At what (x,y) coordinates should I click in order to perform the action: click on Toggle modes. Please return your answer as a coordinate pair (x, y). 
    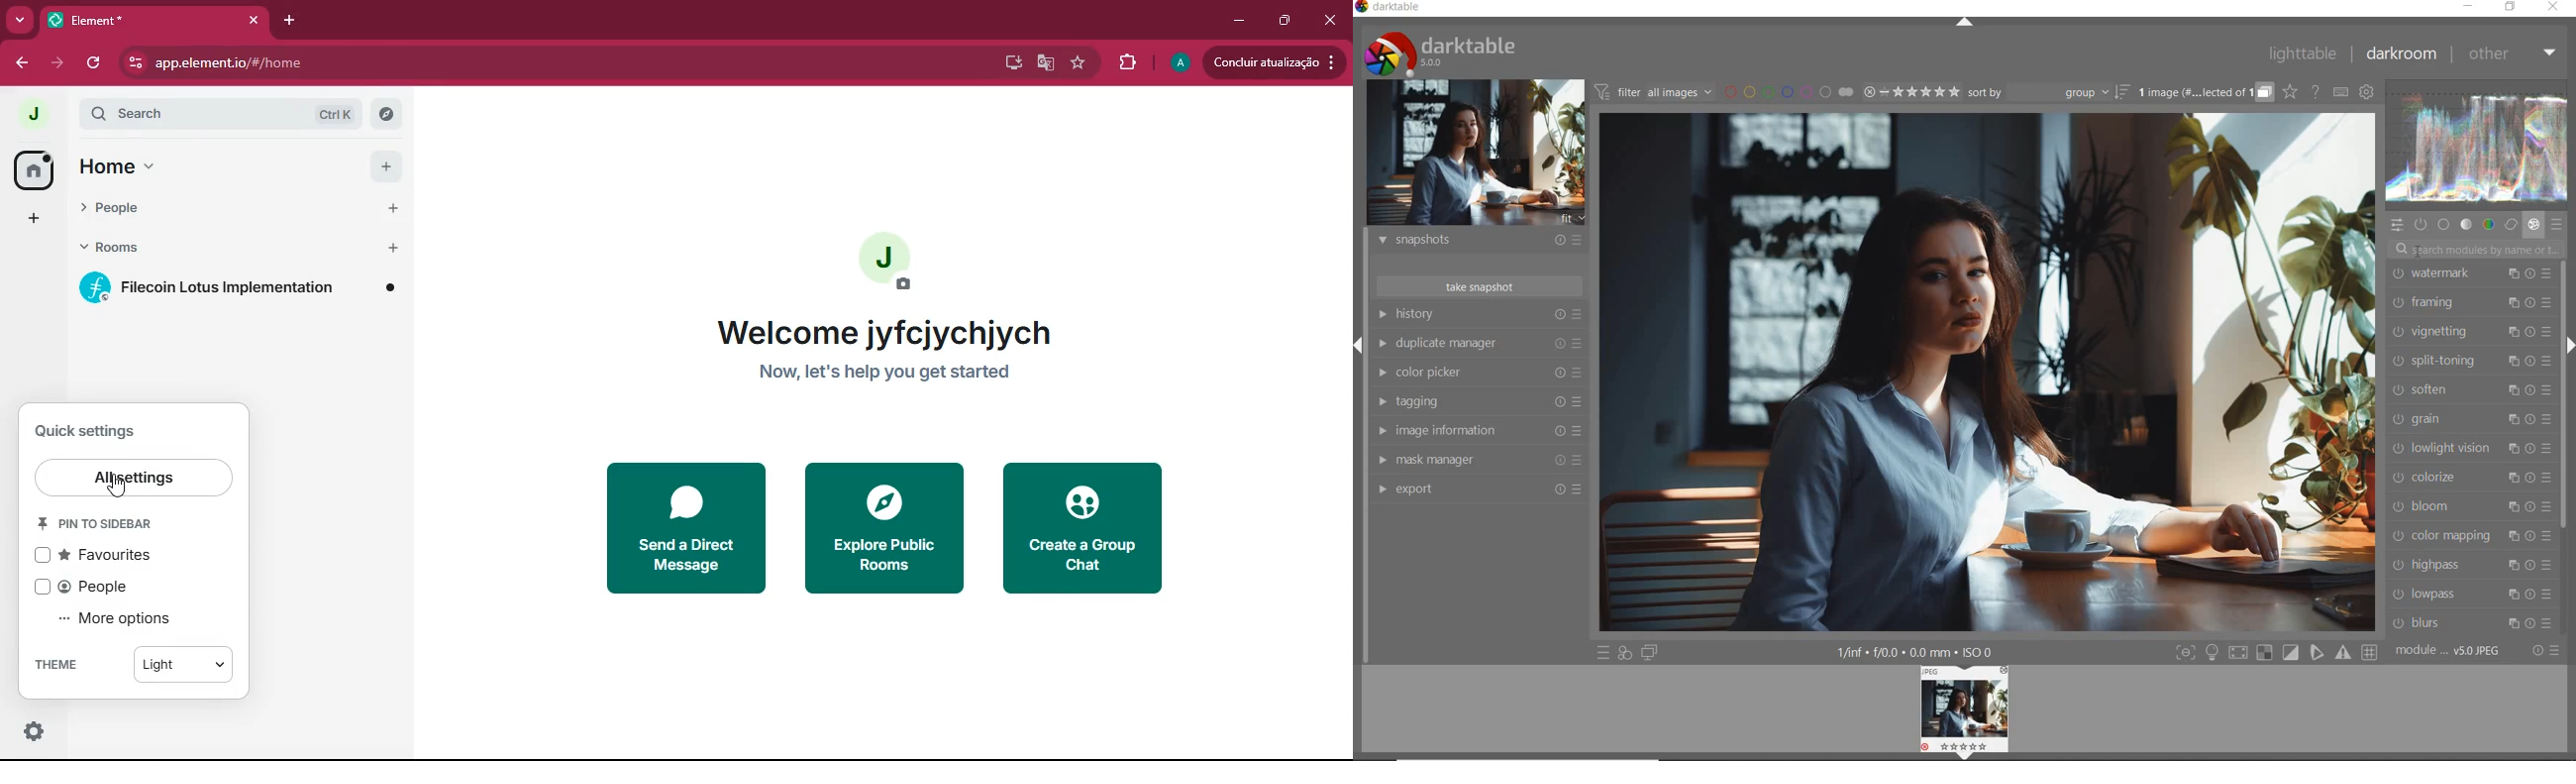
    Looking at the image, I should click on (2277, 652).